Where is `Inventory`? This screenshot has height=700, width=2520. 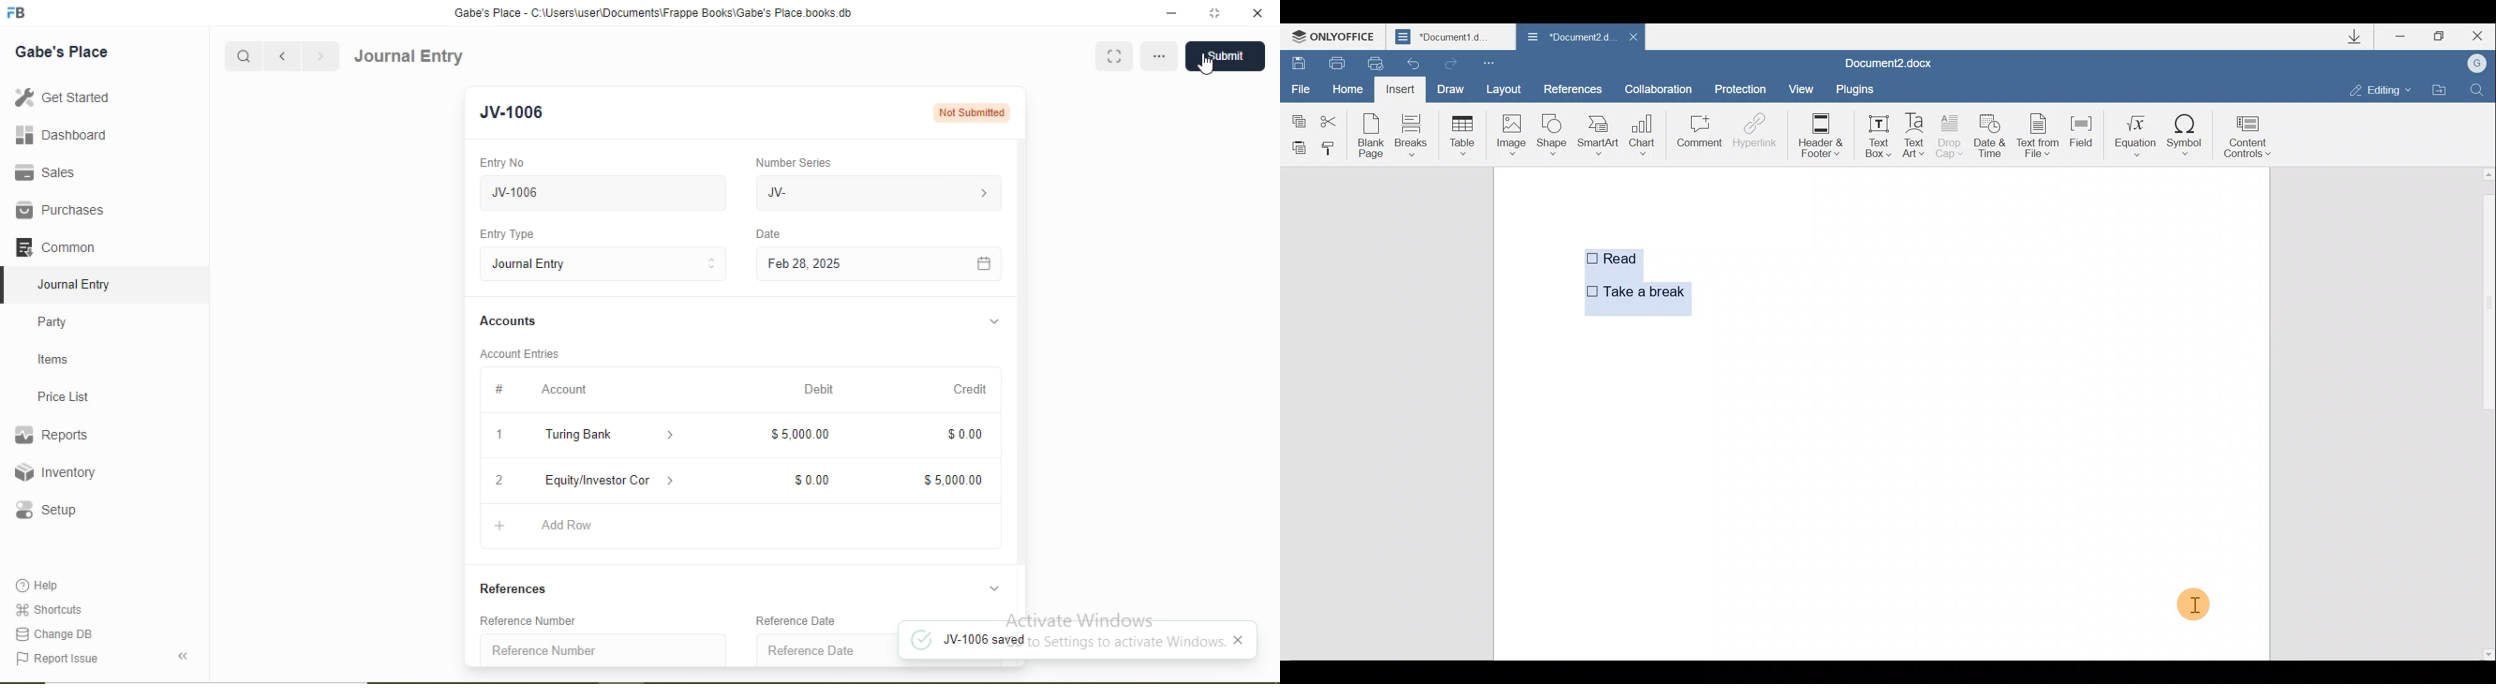
Inventory is located at coordinates (56, 472).